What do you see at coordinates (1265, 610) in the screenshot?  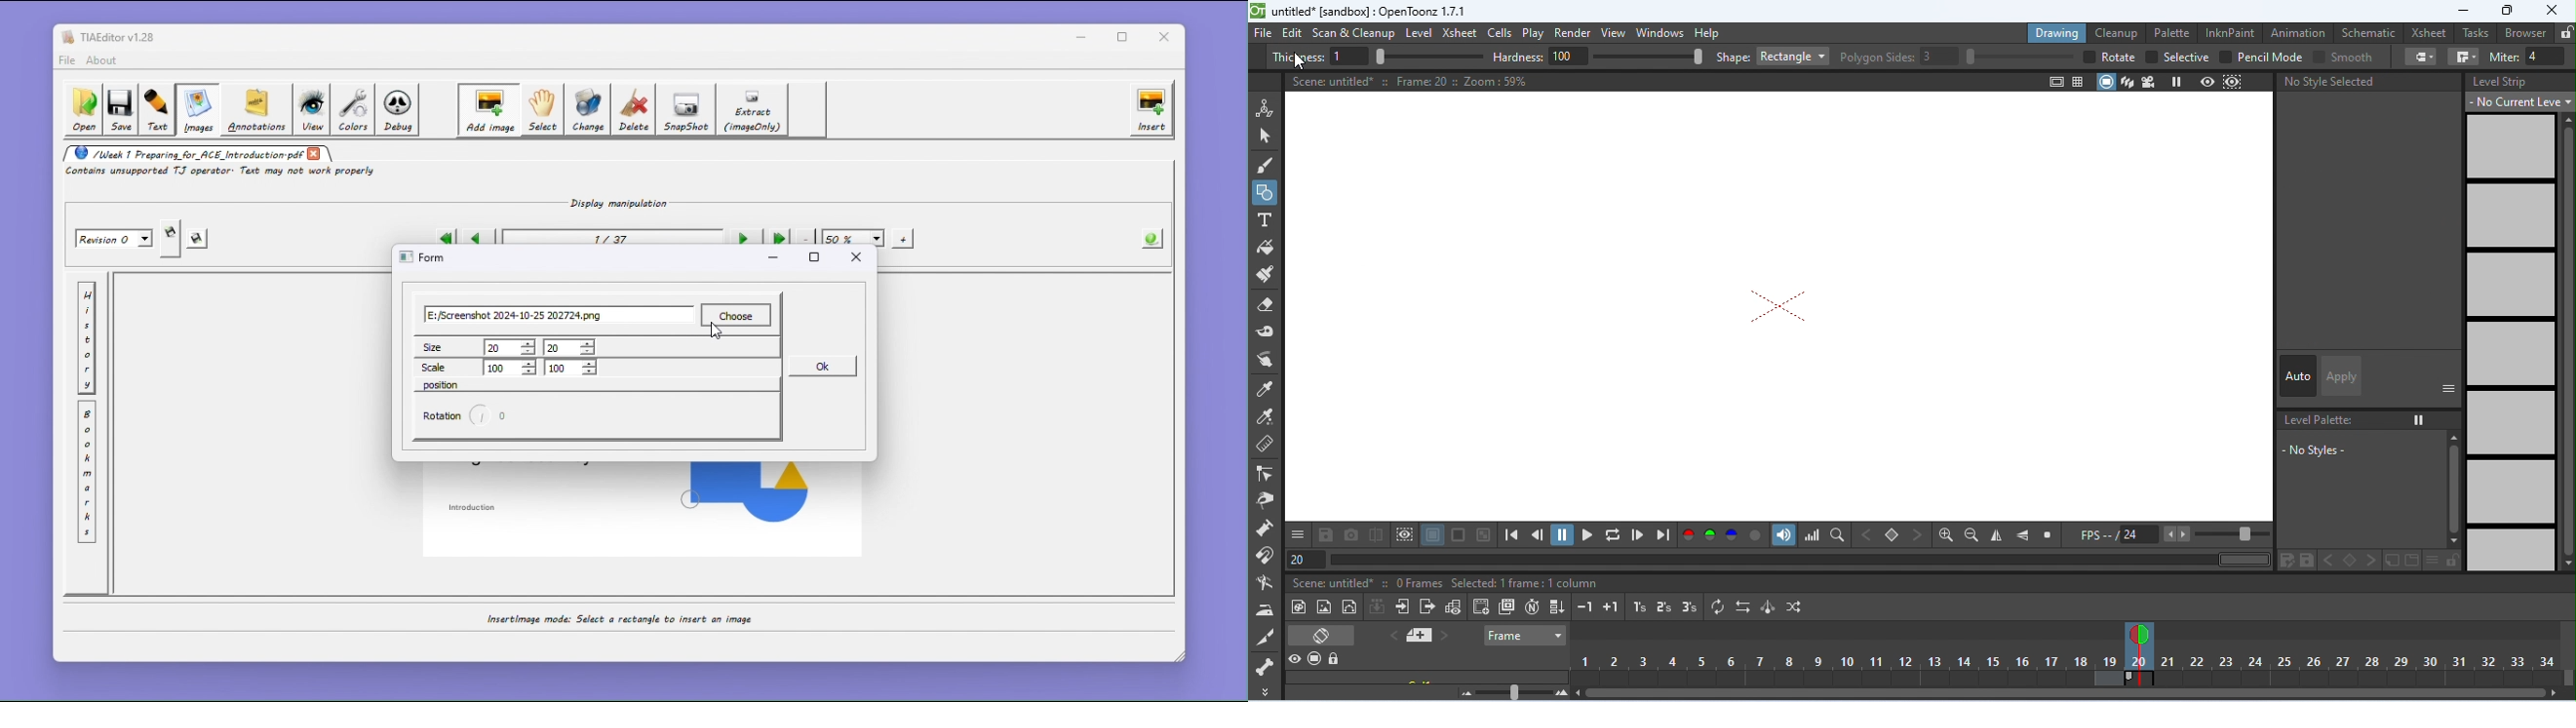 I see `iron` at bounding box center [1265, 610].